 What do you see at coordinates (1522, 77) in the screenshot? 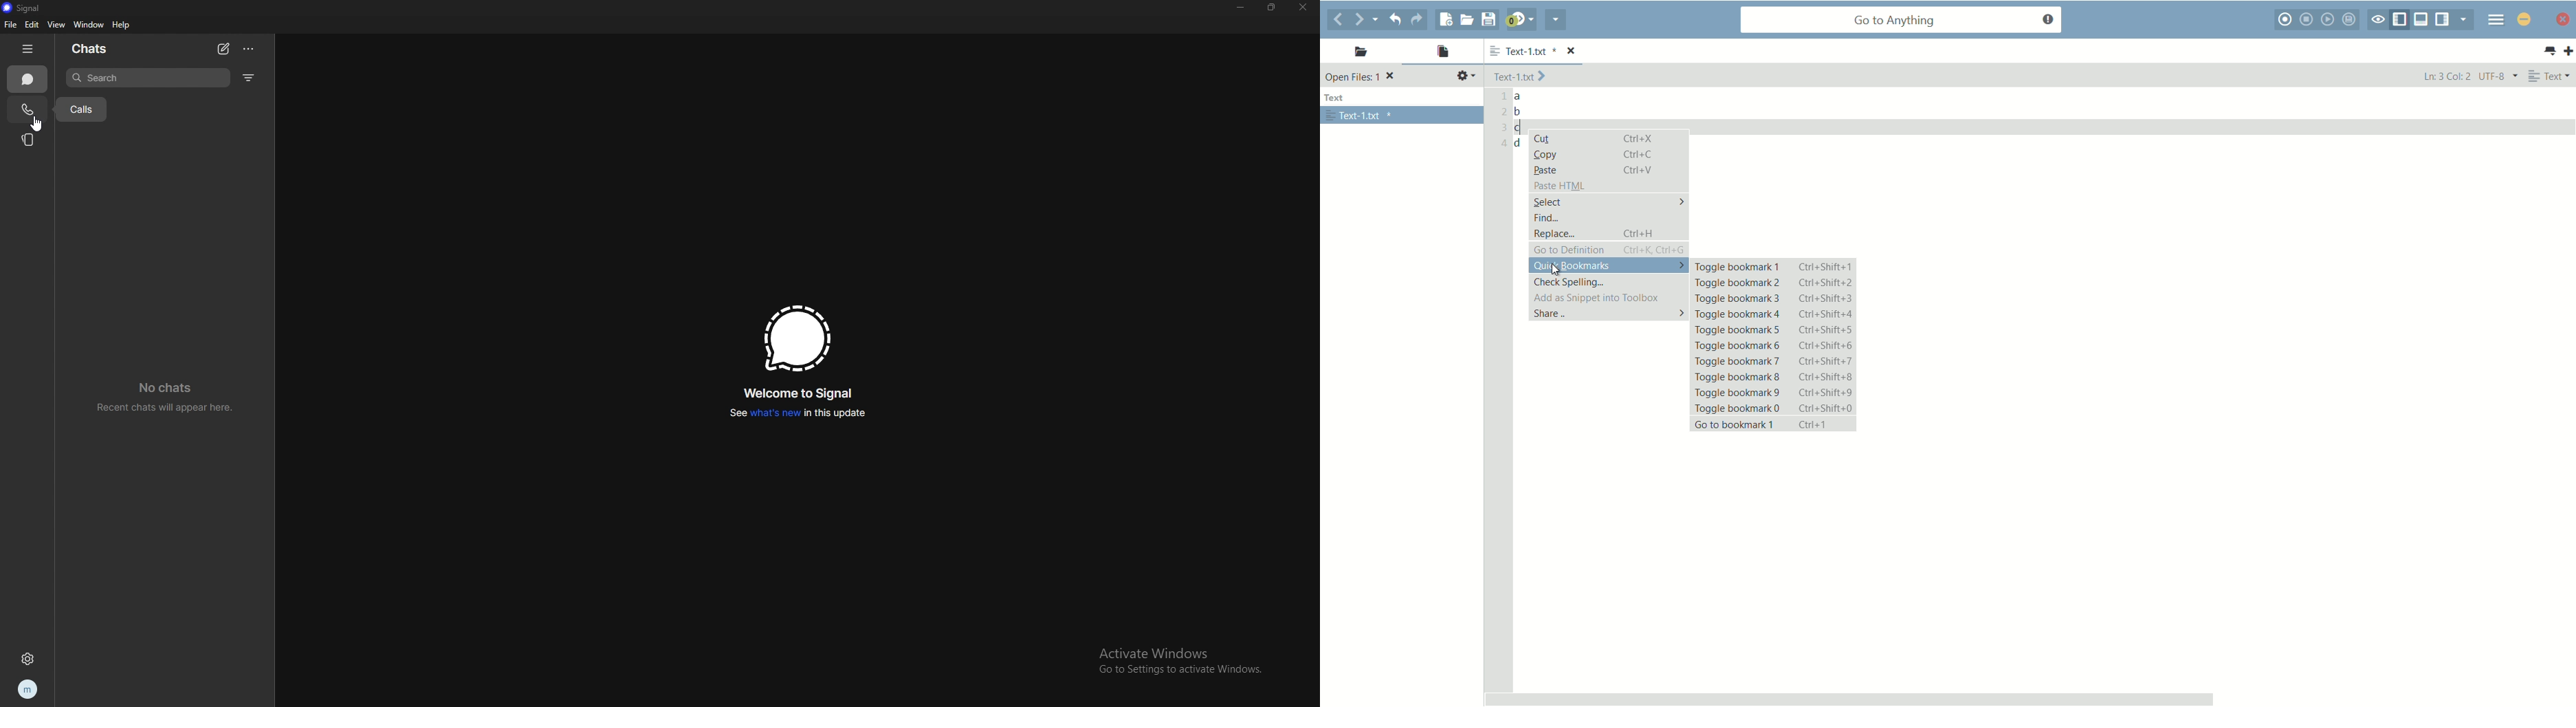
I see `Text-1.txt >` at bounding box center [1522, 77].